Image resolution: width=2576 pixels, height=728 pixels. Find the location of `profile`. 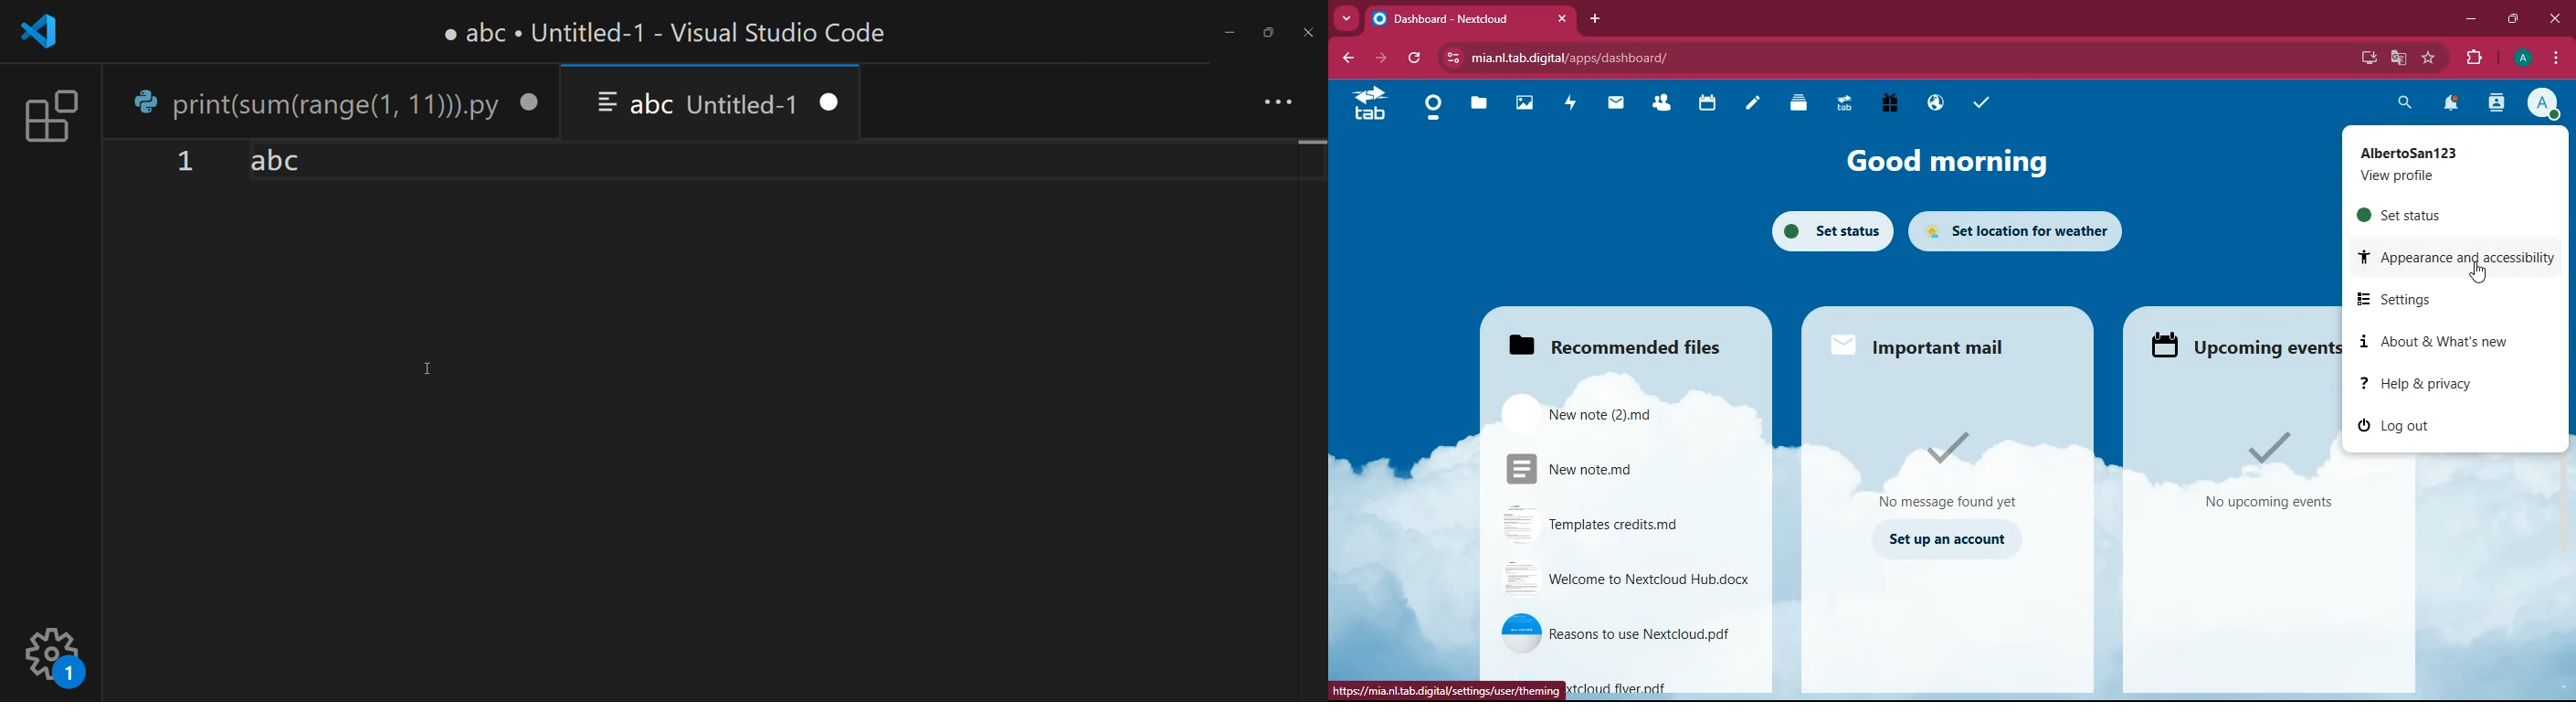

profile is located at coordinates (2544, 106).